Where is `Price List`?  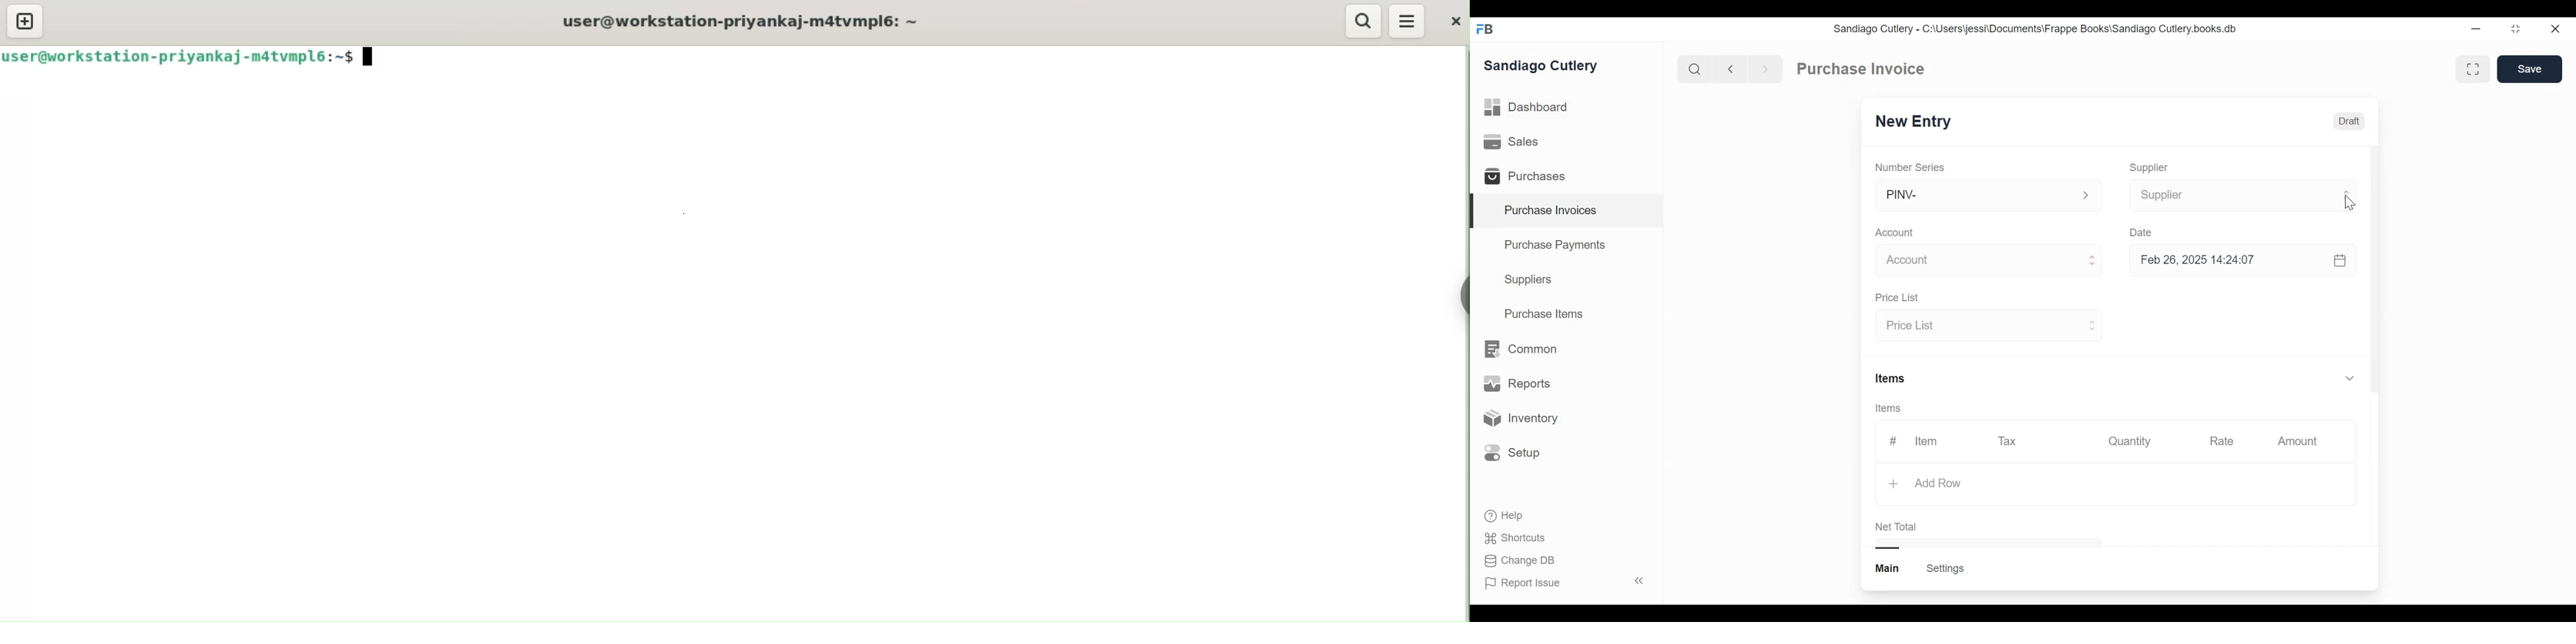 Price List is located at coordinates (1896, 298).